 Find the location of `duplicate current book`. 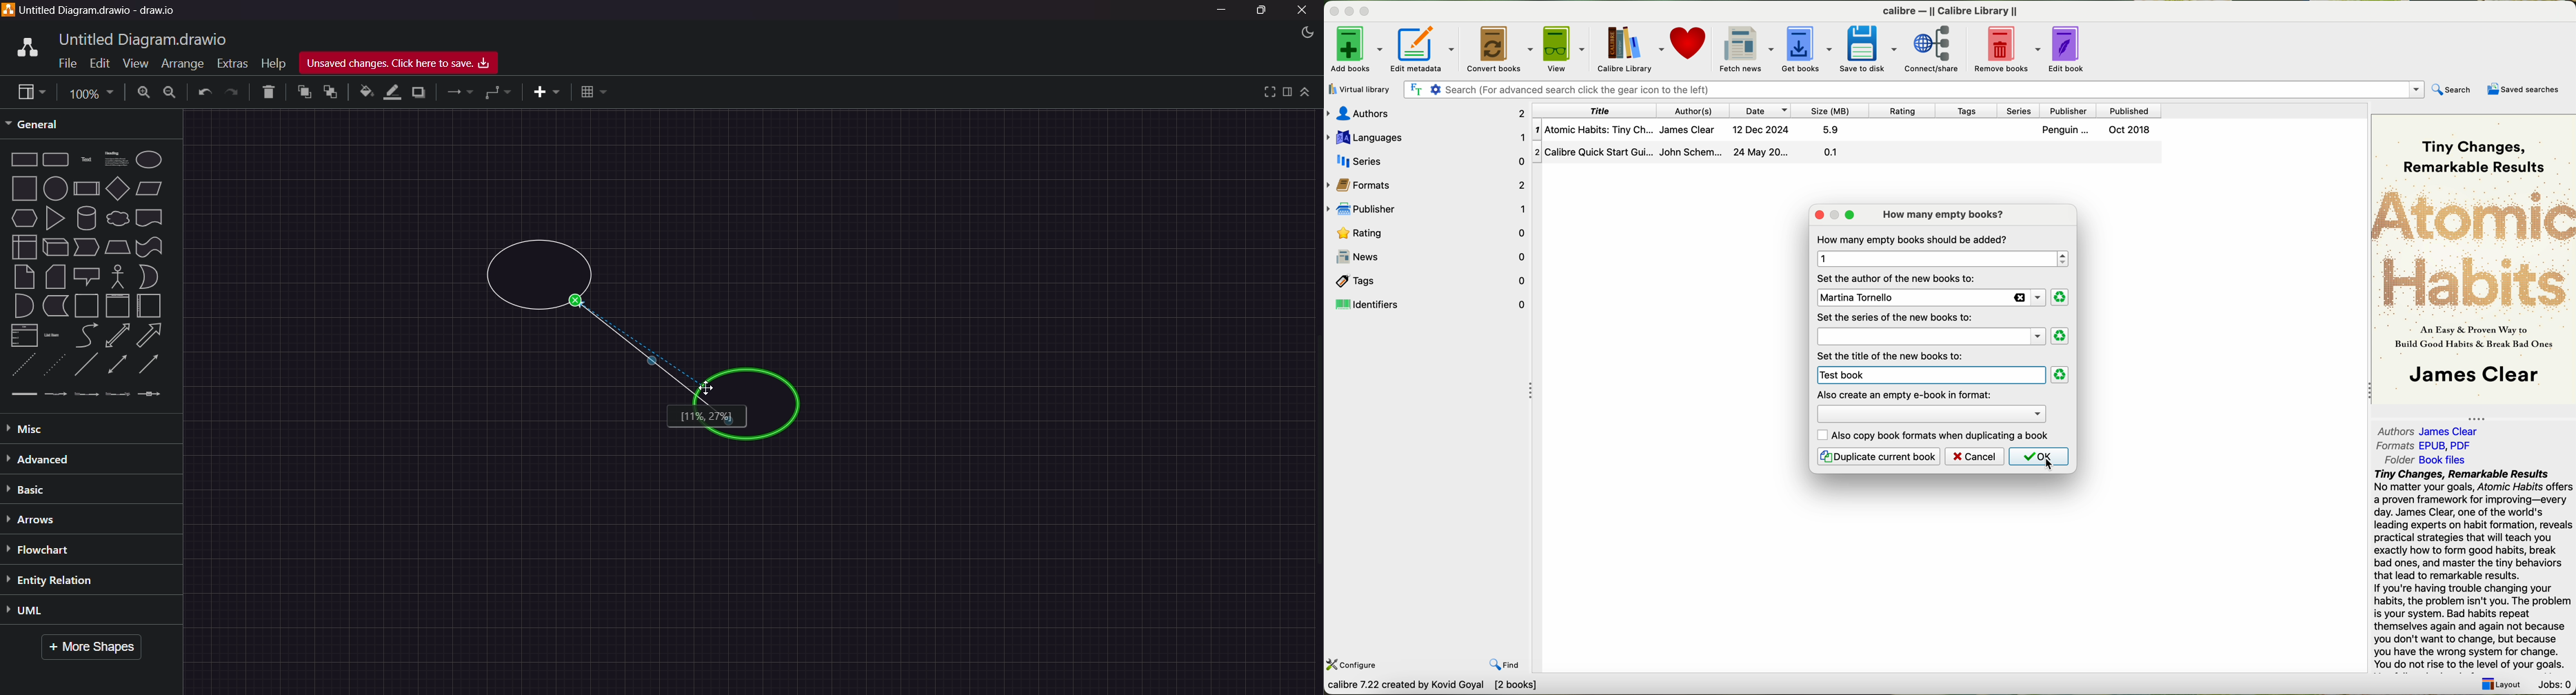

duplicate current book is located at coordinates (1878, 456).